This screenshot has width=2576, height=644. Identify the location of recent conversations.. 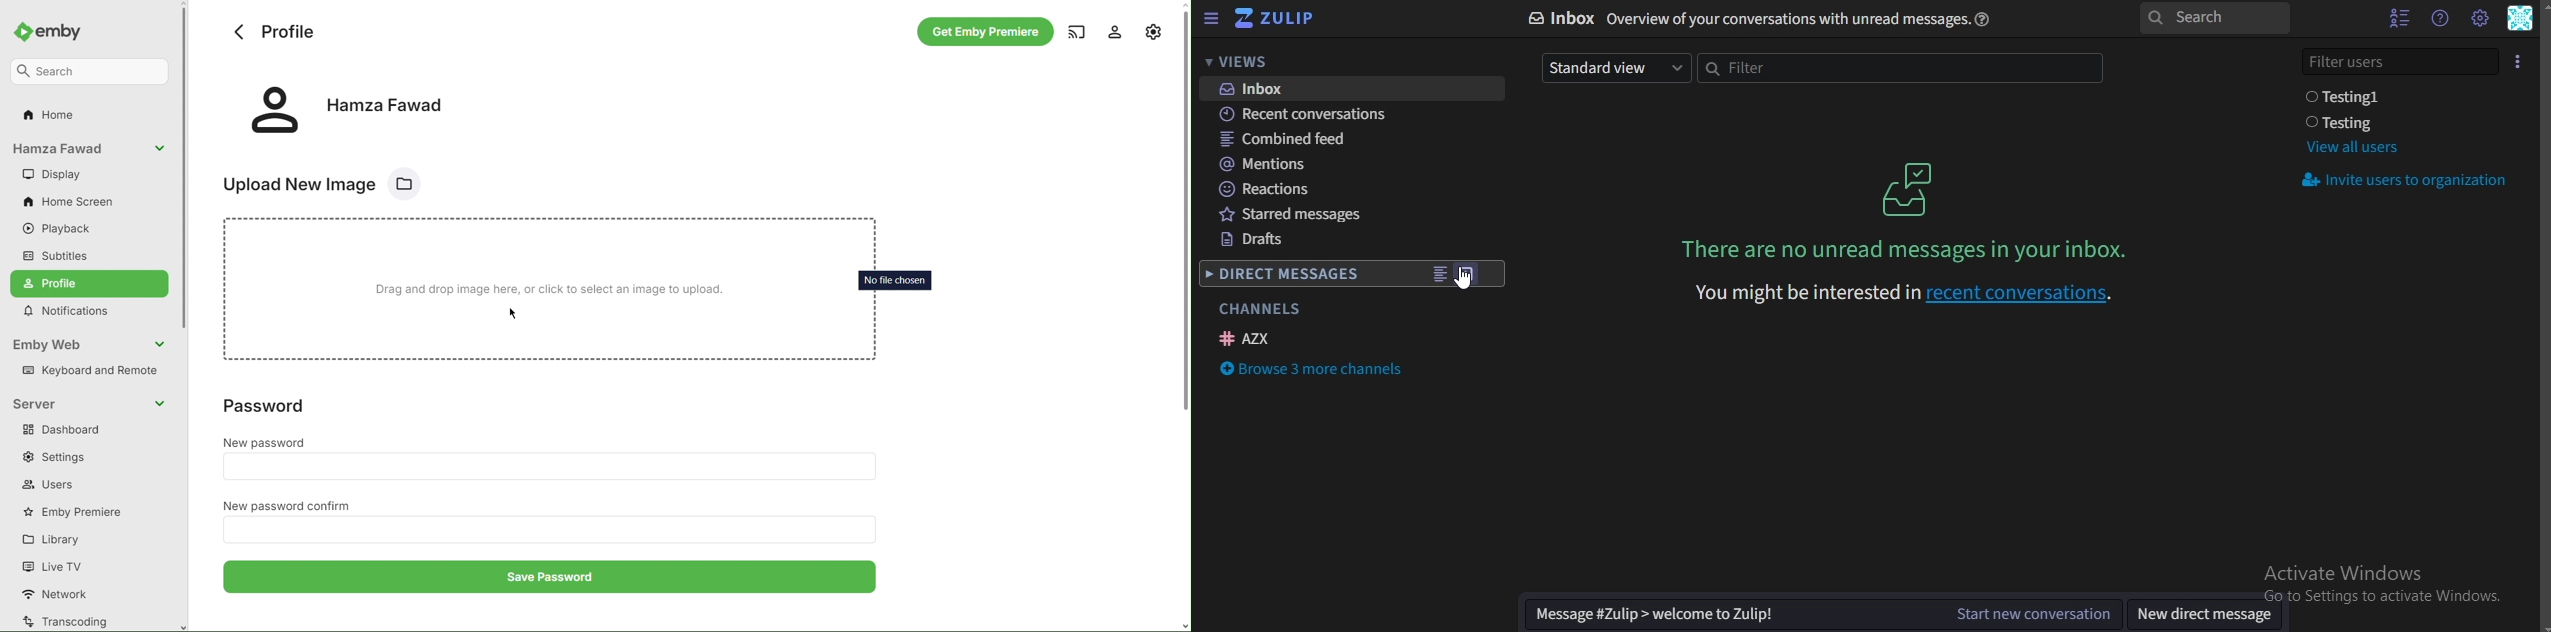
(1908, 291).